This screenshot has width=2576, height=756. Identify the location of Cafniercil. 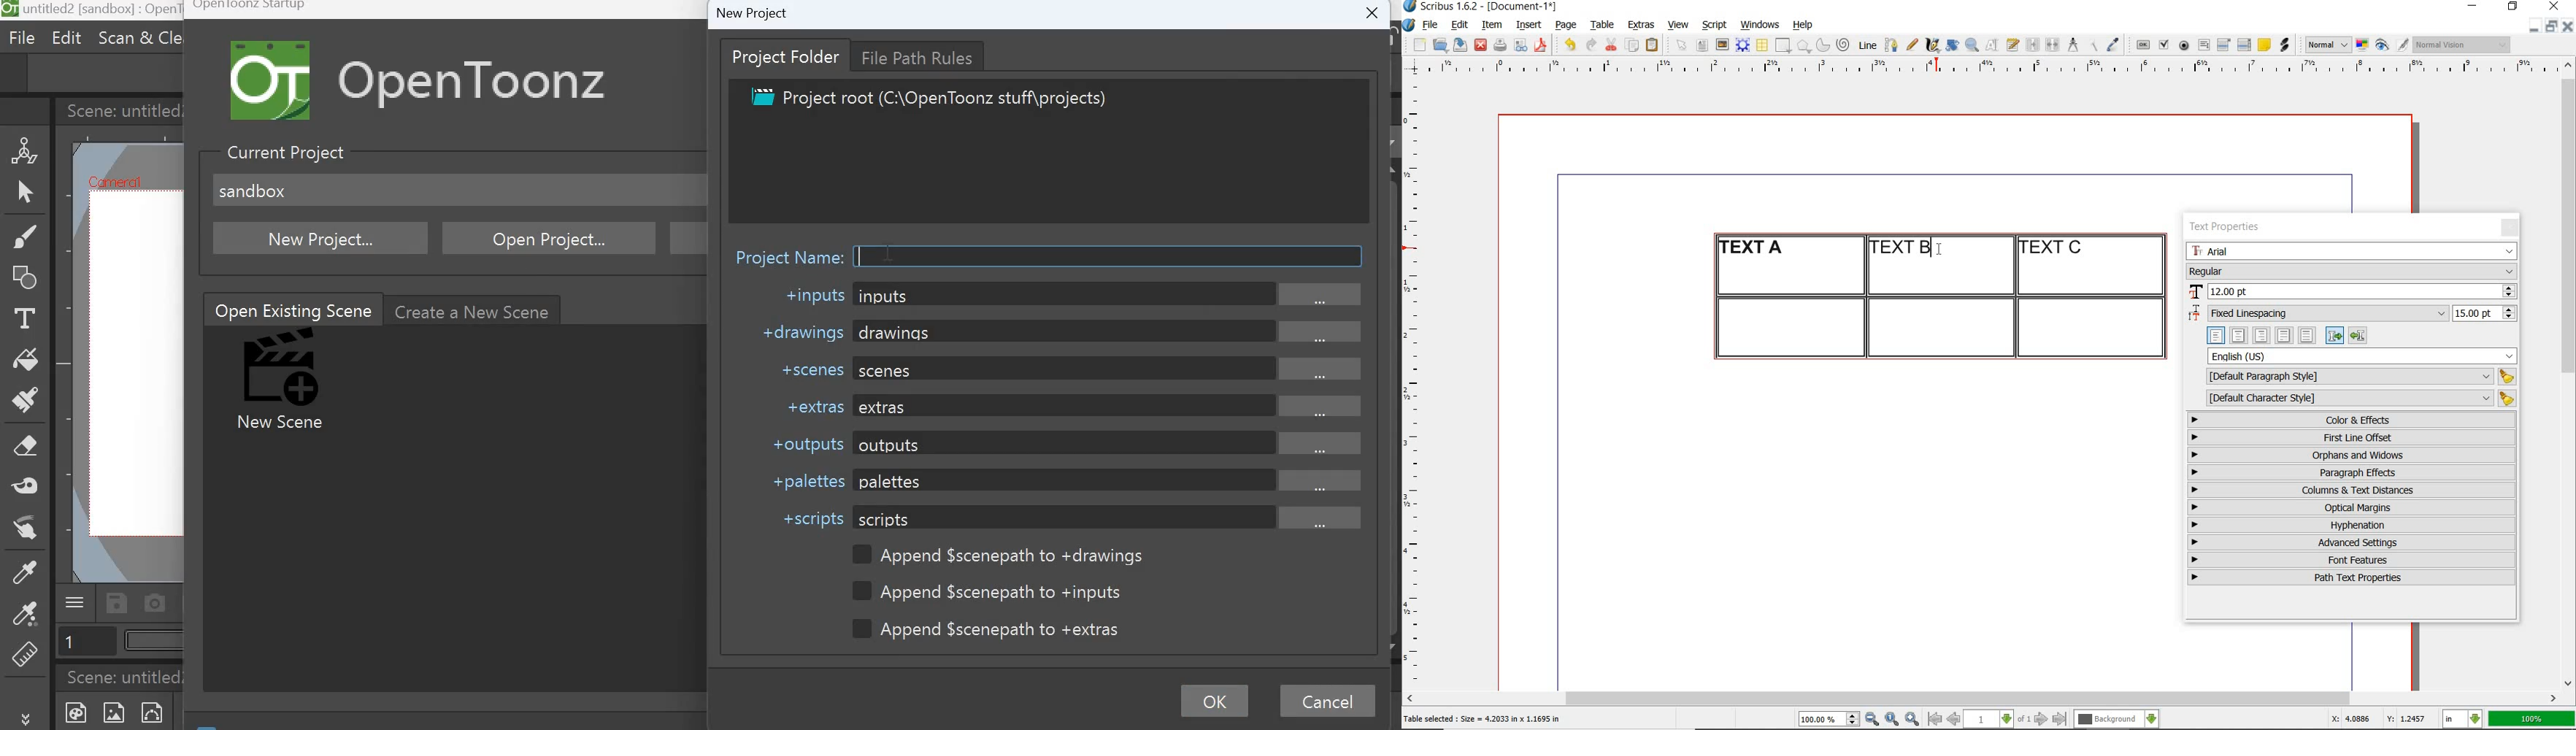
(112, 181).